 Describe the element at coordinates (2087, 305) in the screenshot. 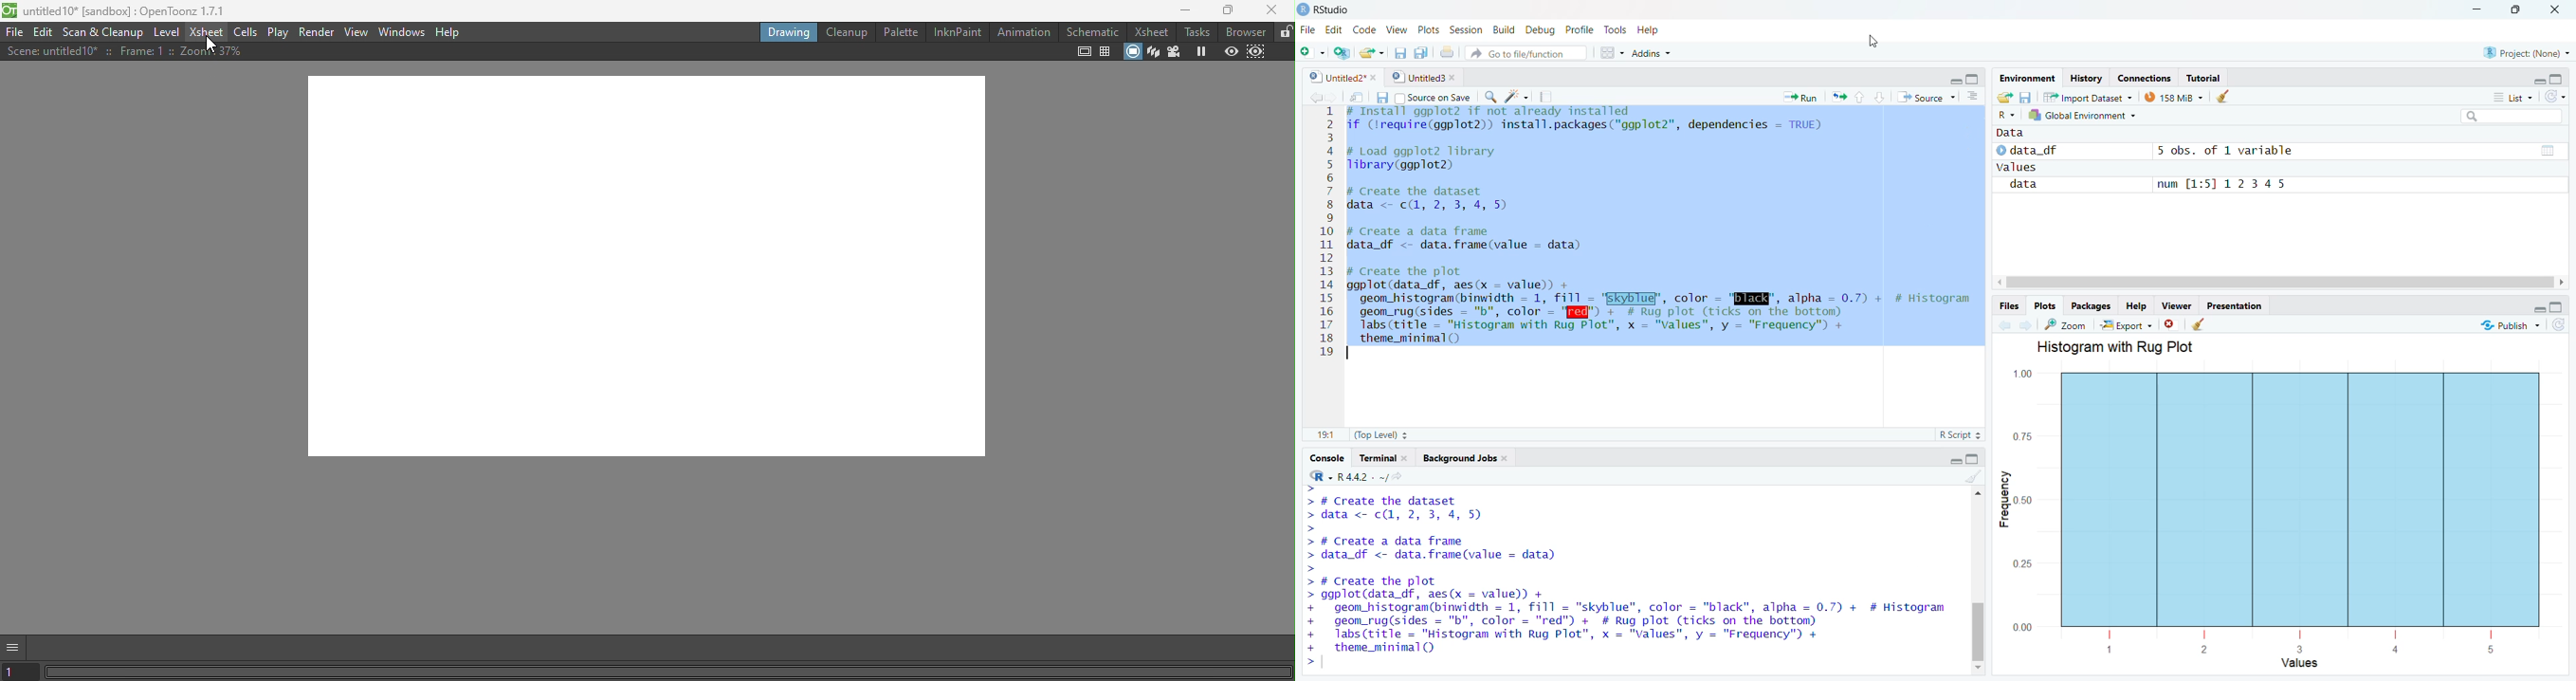

I see `Packages` at that location.